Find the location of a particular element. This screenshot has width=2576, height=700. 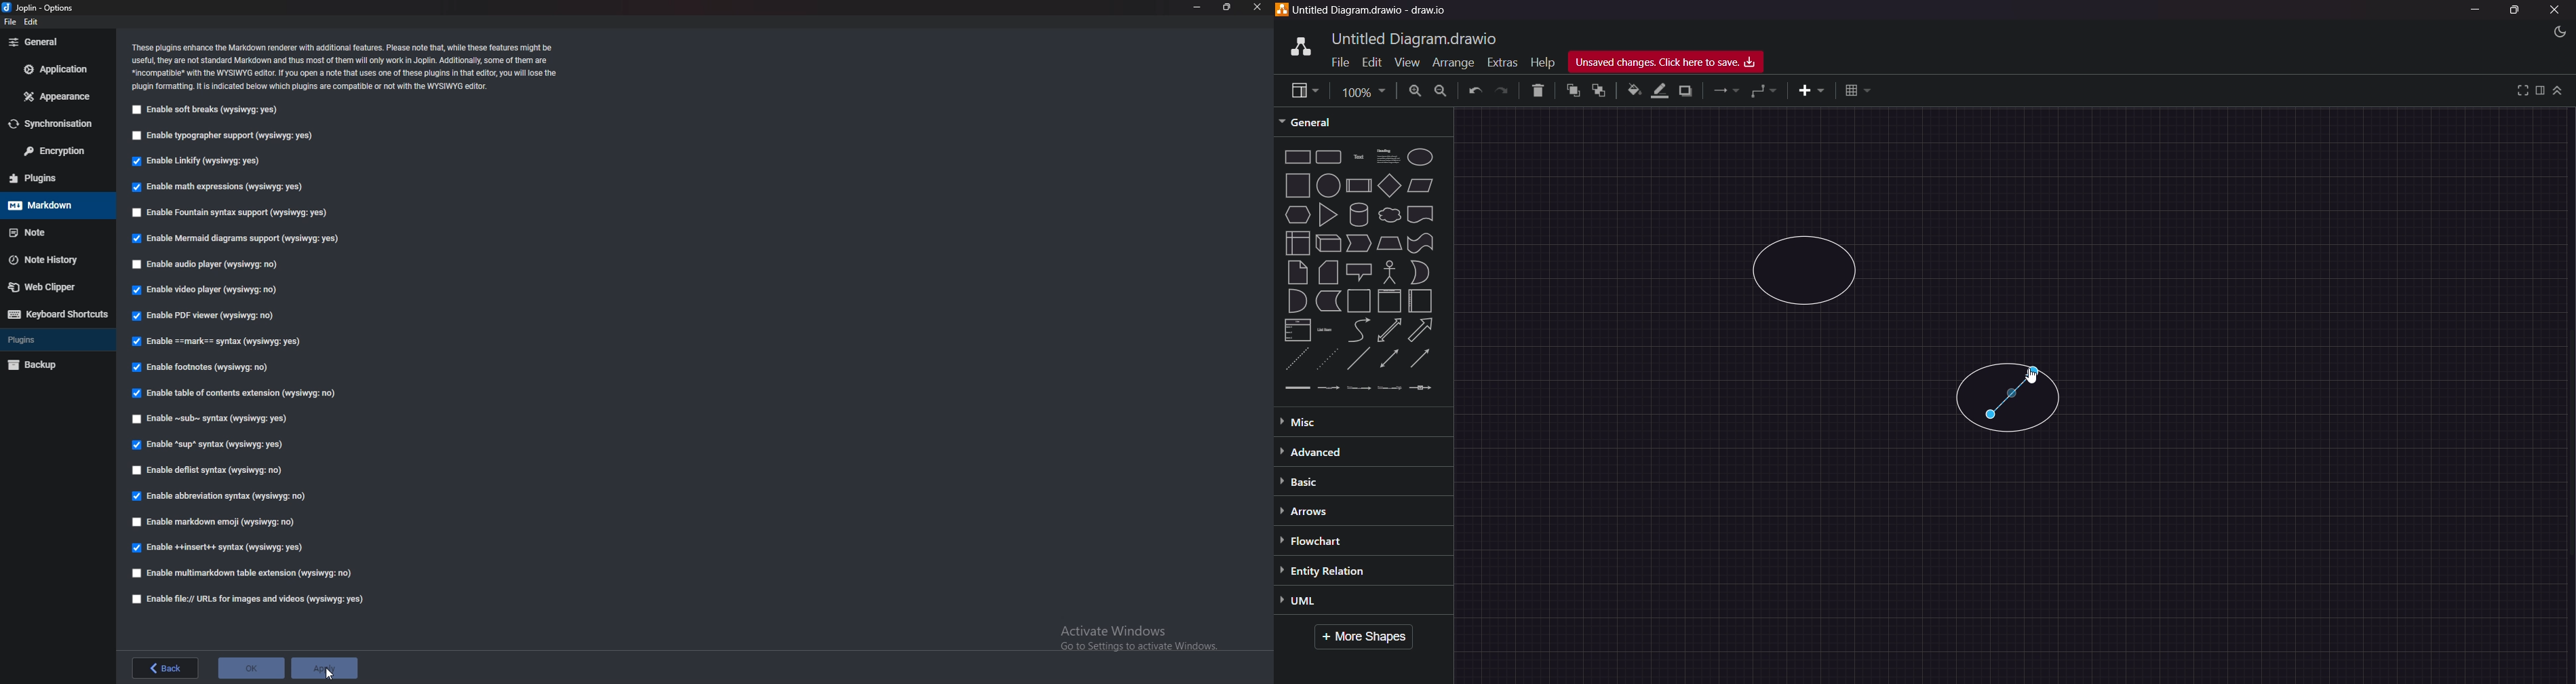

Entity Relation is located at coordinates (1341, 571).